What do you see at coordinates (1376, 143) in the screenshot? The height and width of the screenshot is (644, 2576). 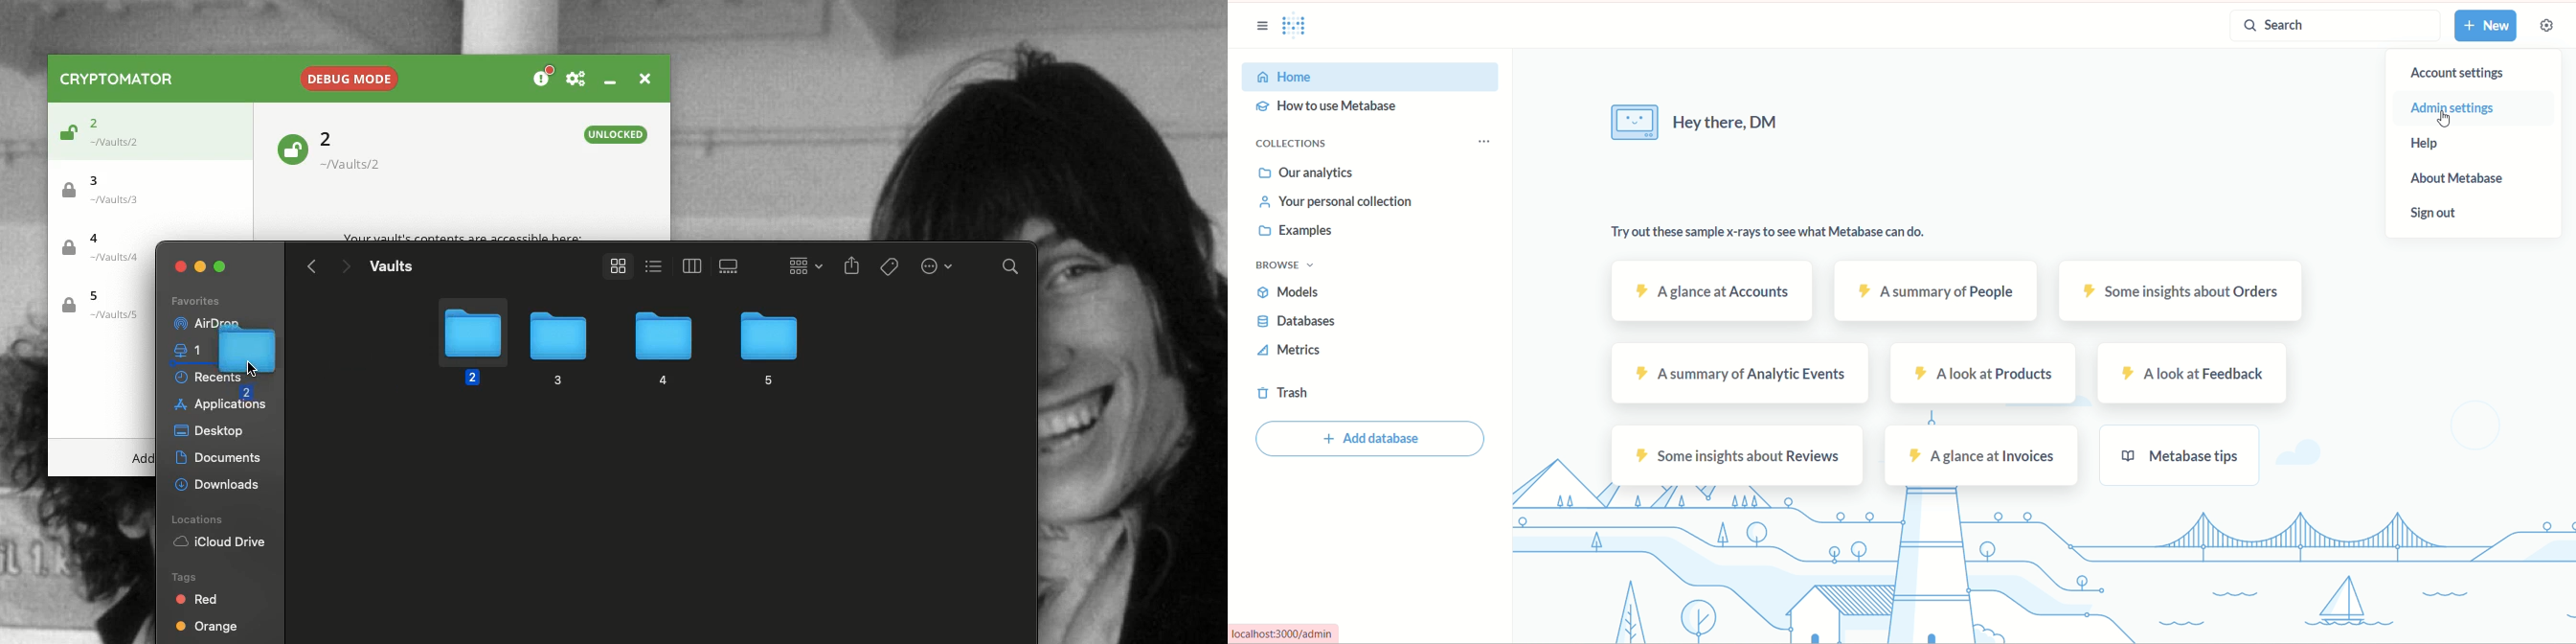 I see `collections` at bounding box center [1376, 143].